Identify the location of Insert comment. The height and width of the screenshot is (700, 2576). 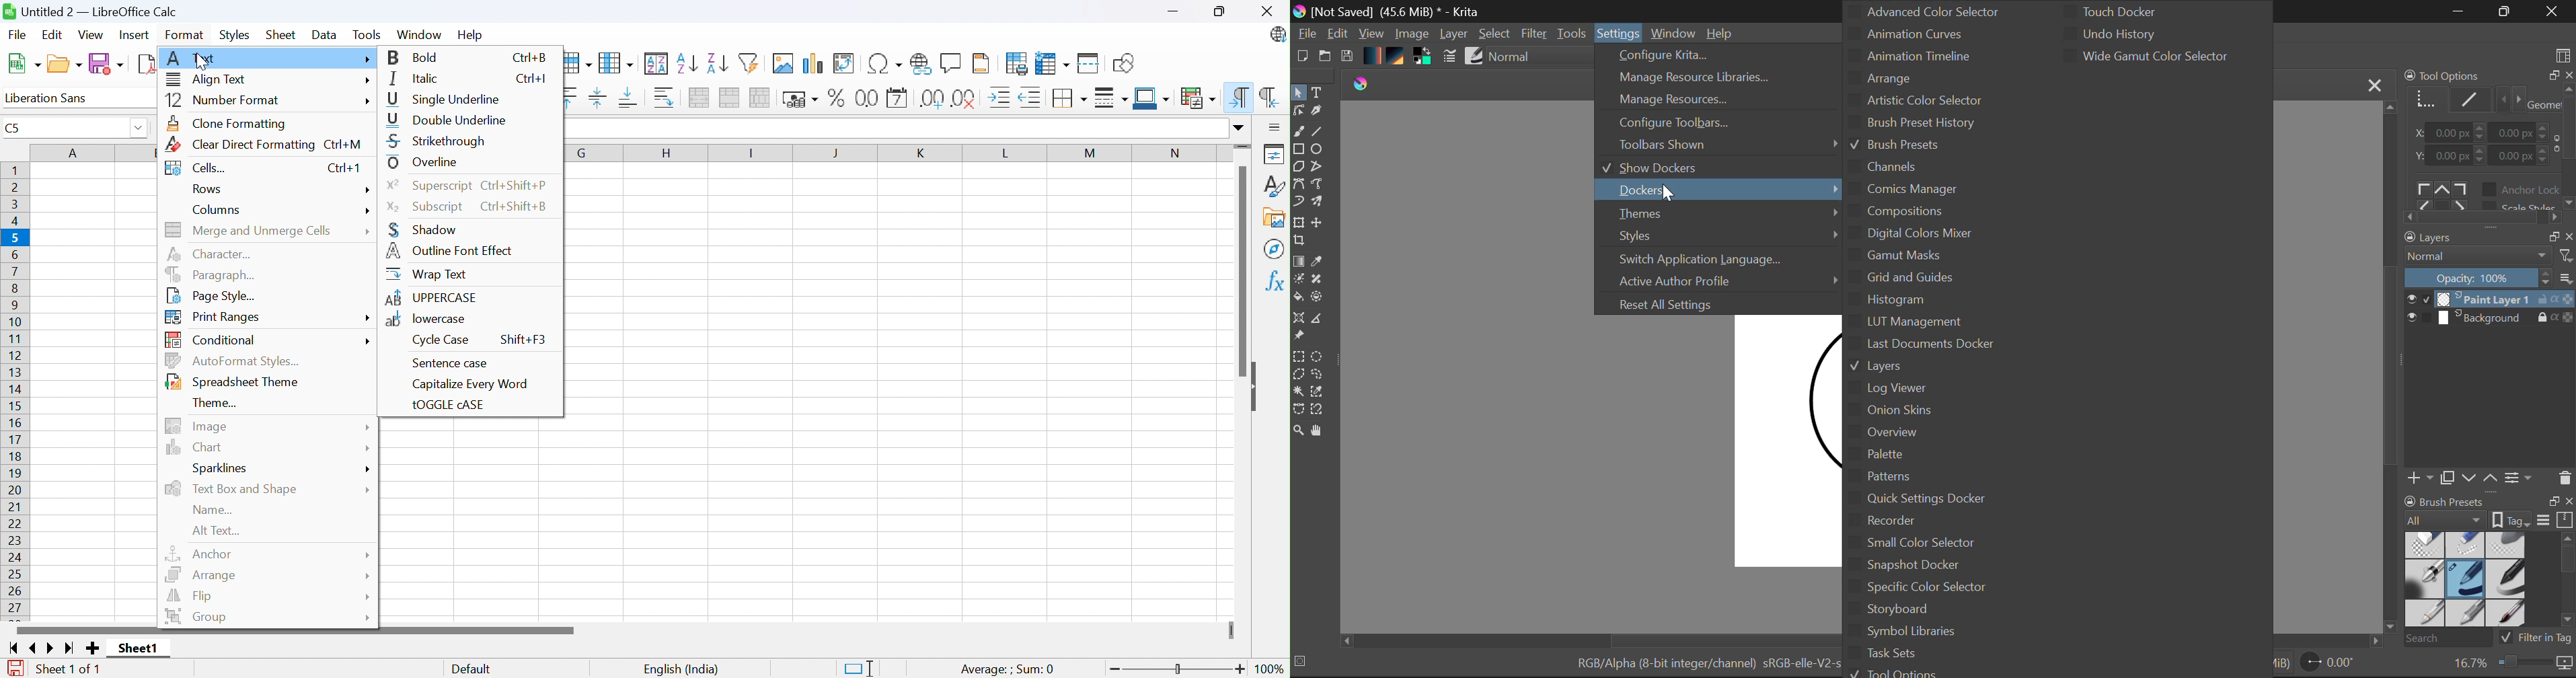
(952, 62).